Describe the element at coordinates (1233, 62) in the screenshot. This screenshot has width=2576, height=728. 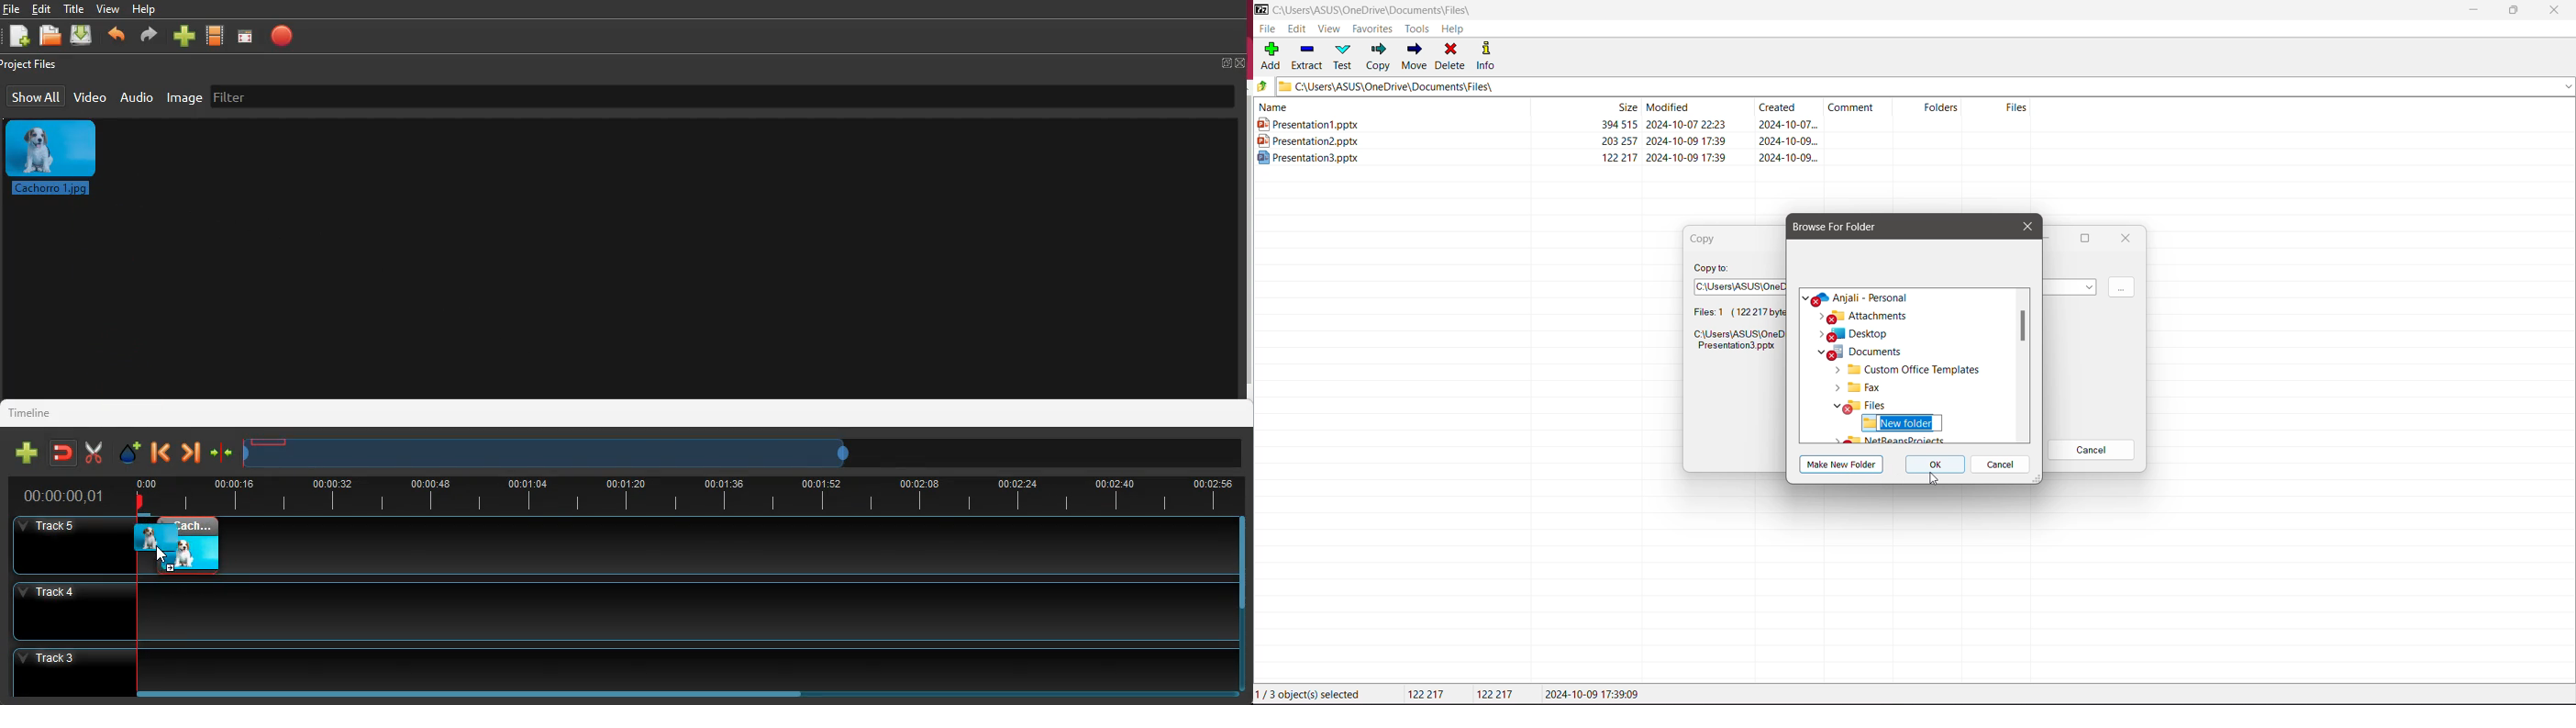
I see `full screen` at that location.